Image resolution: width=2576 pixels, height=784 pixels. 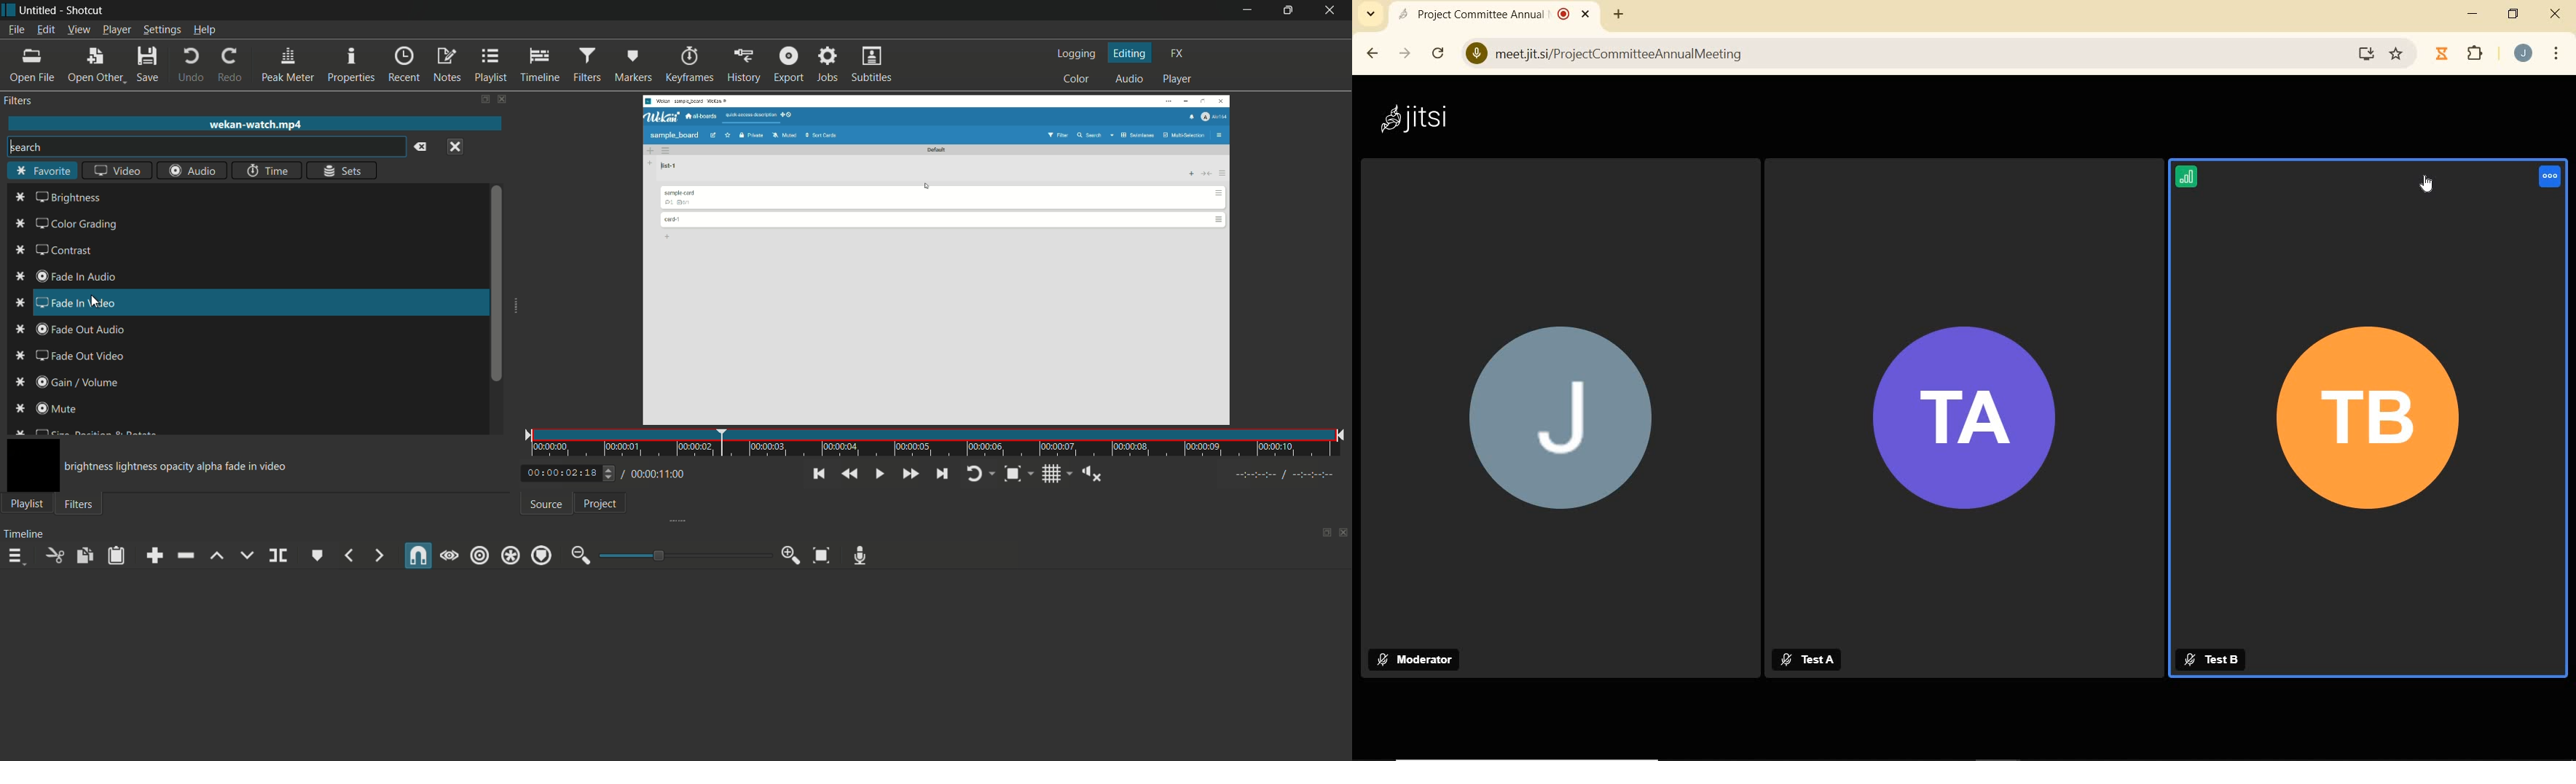 I want to click on open file, so click(x=30, y=66).